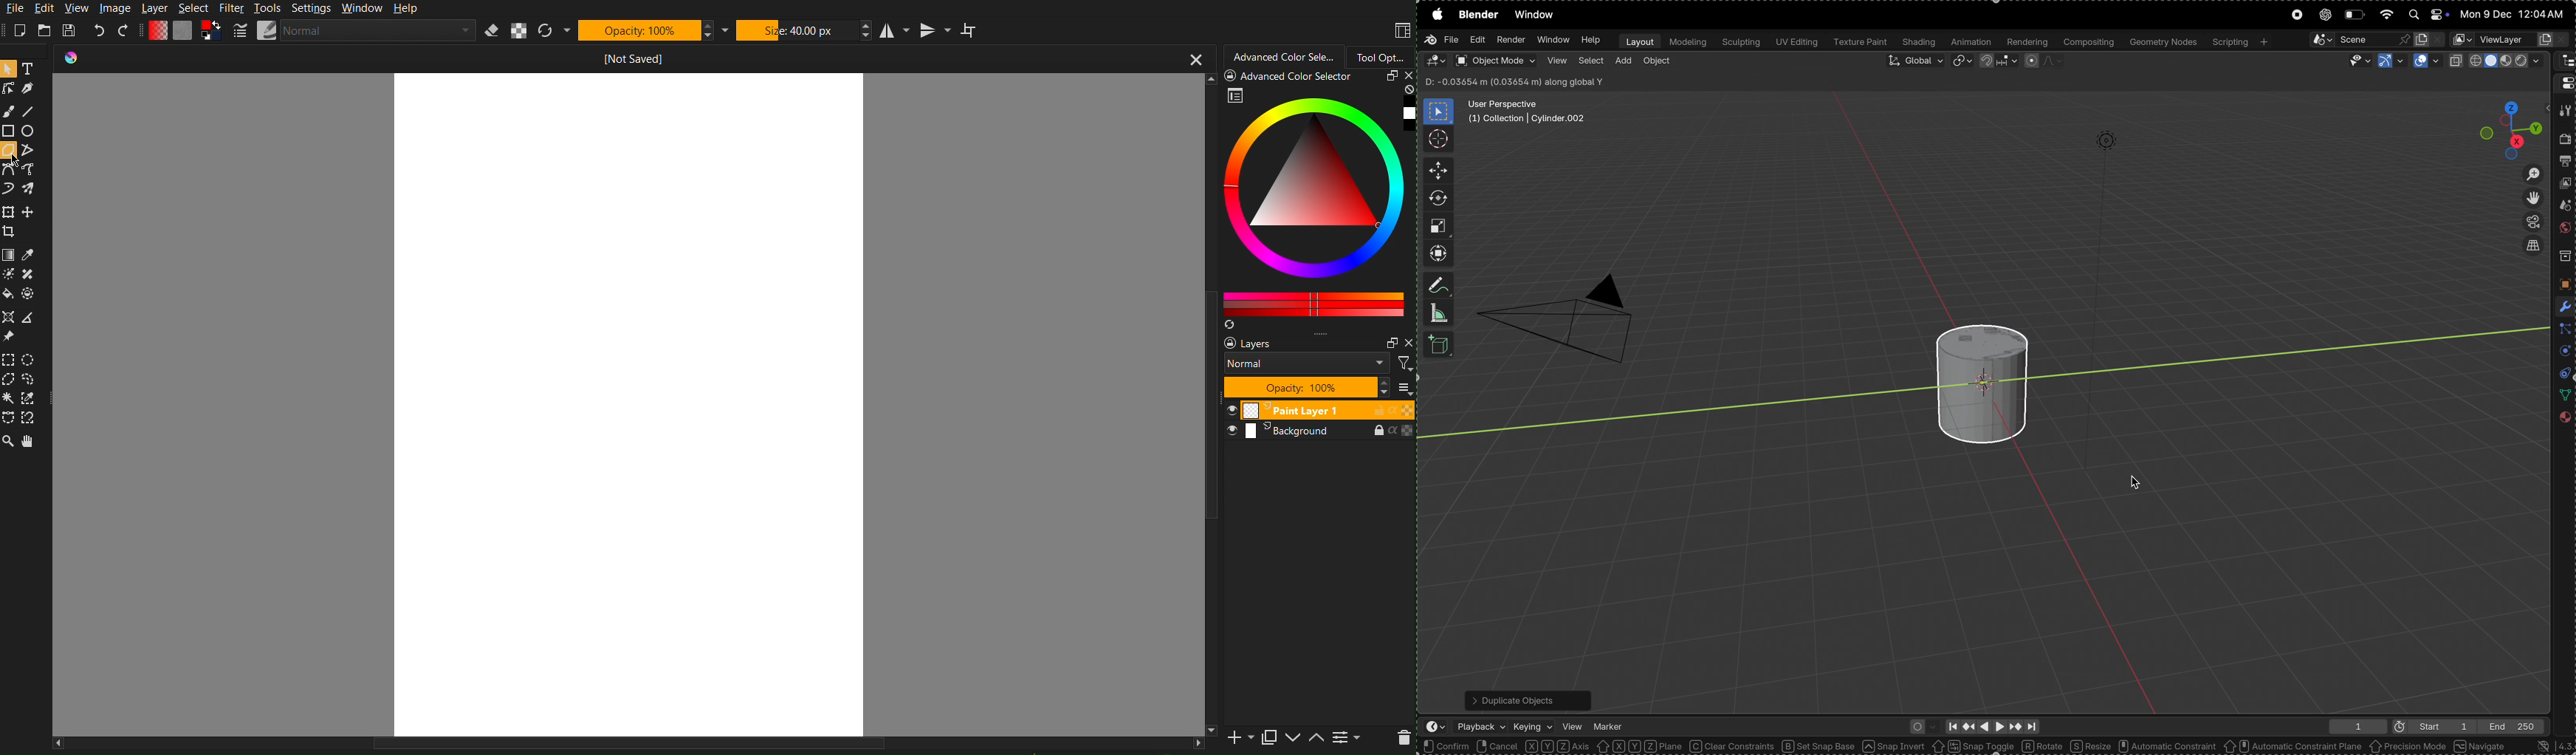 Image resolution: width=2576 pixels, height=756 pixels. Describe the element at coordinates (1564, 313) in the screenshot. I see `camera perspective` at that location.